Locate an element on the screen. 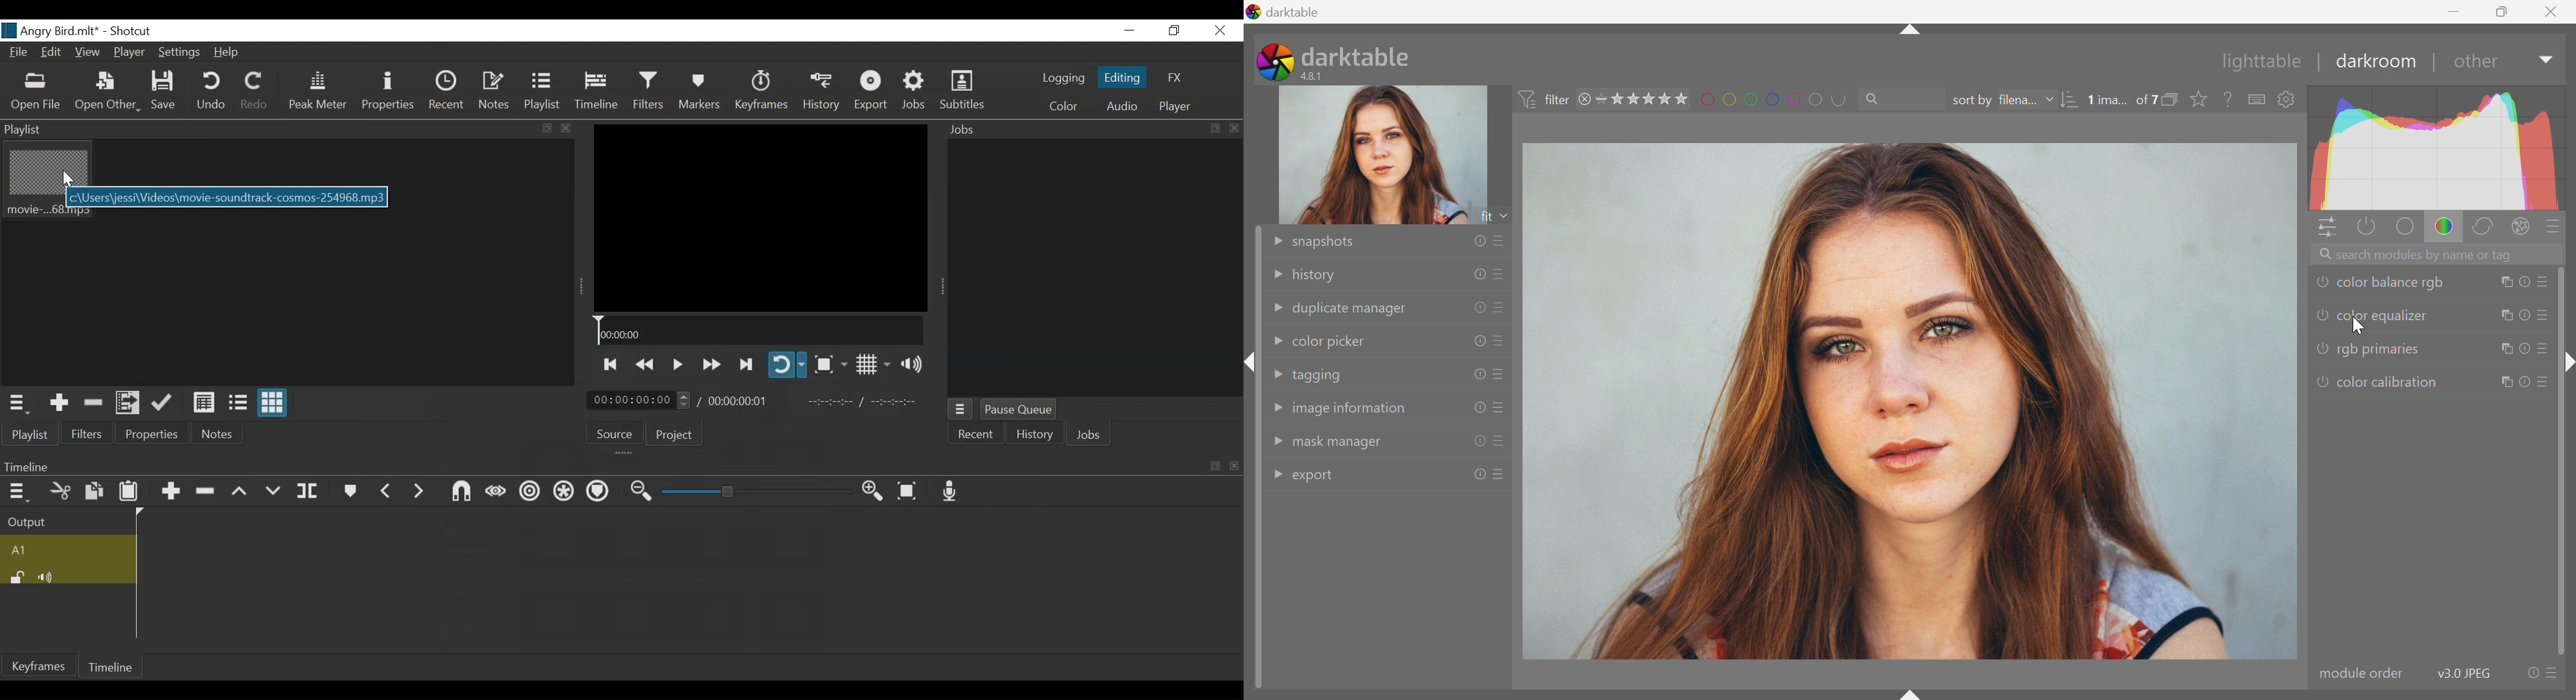 This screenshot has width=2576, height=700. correct is located at coordinates (2488, 228).